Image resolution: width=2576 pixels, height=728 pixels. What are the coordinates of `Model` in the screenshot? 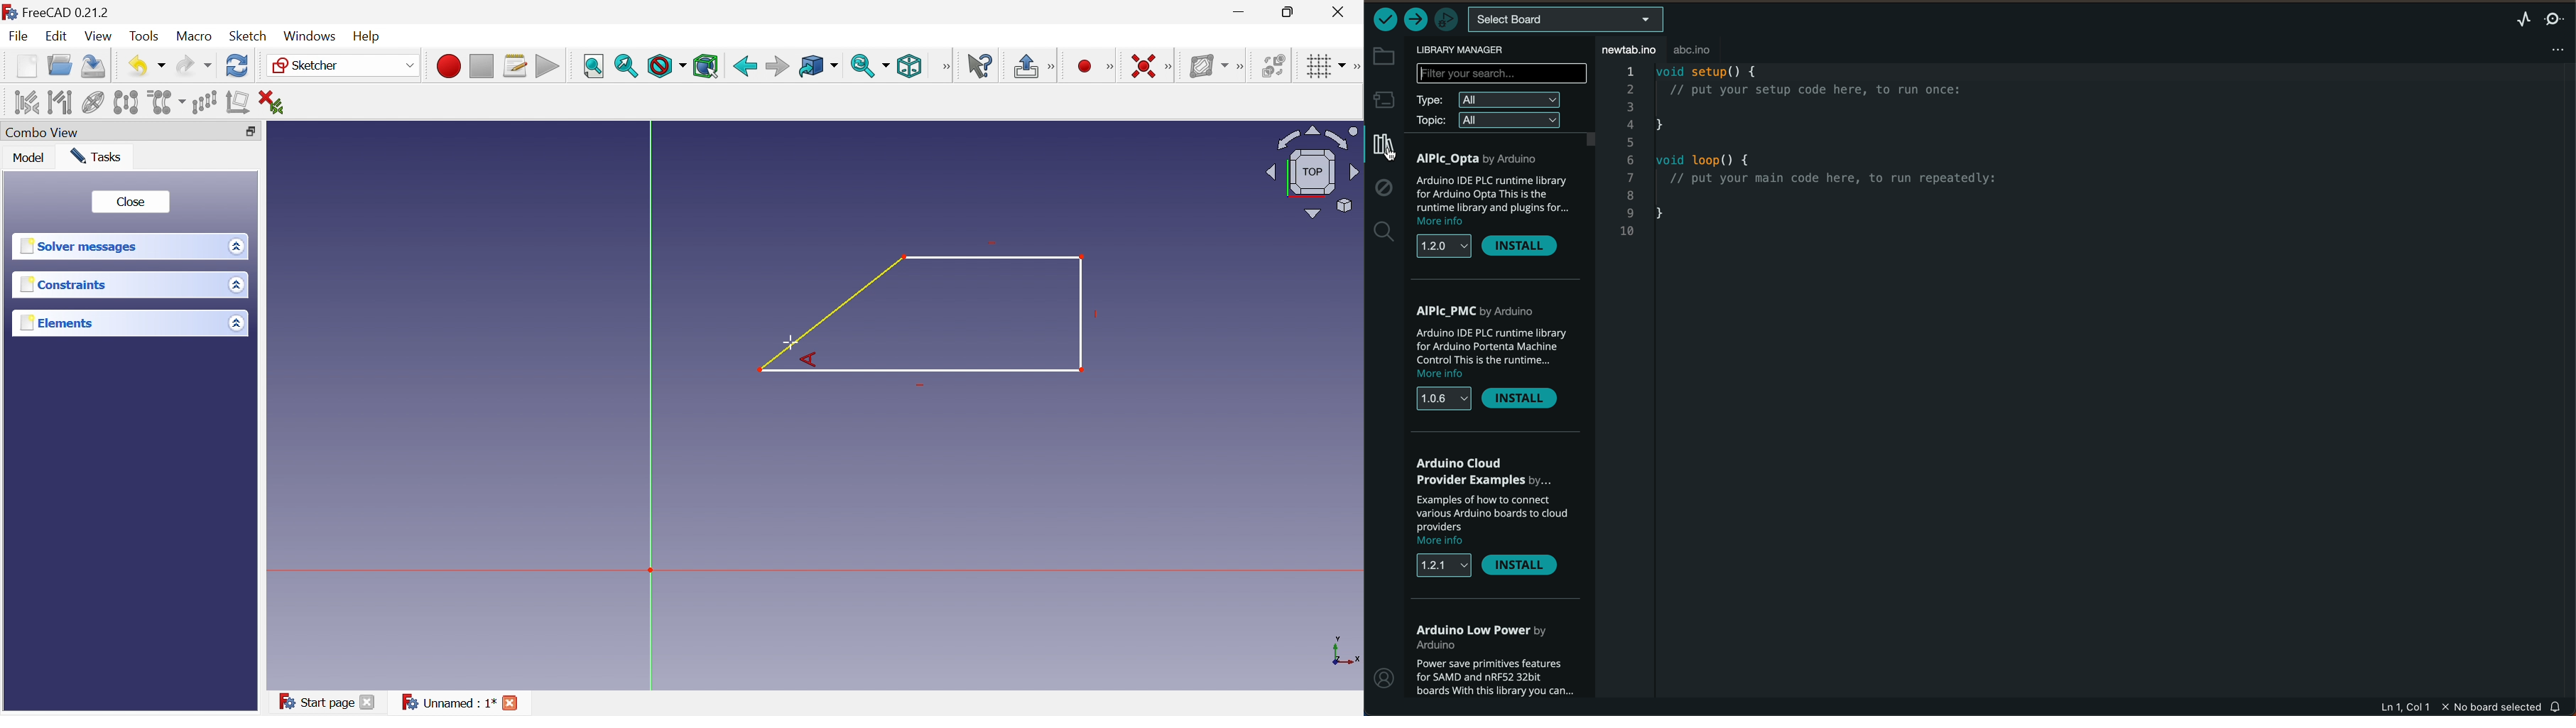 It's located at (31, 159).